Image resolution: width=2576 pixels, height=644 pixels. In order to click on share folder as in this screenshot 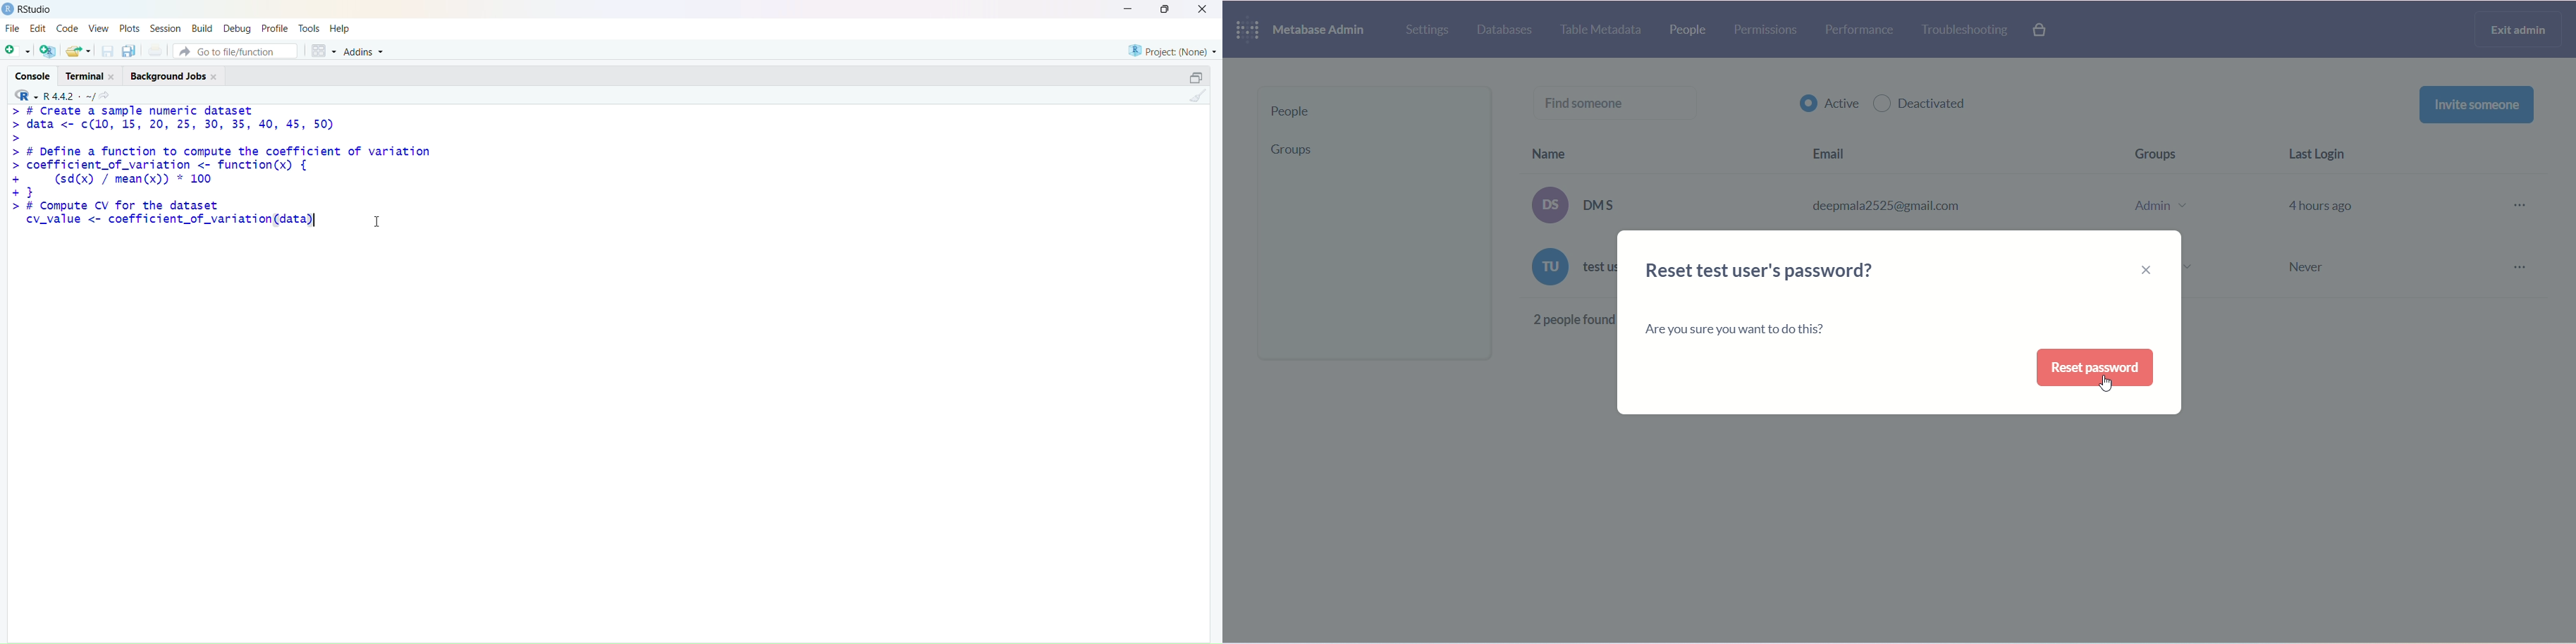, I will do `click(79, 51)`.